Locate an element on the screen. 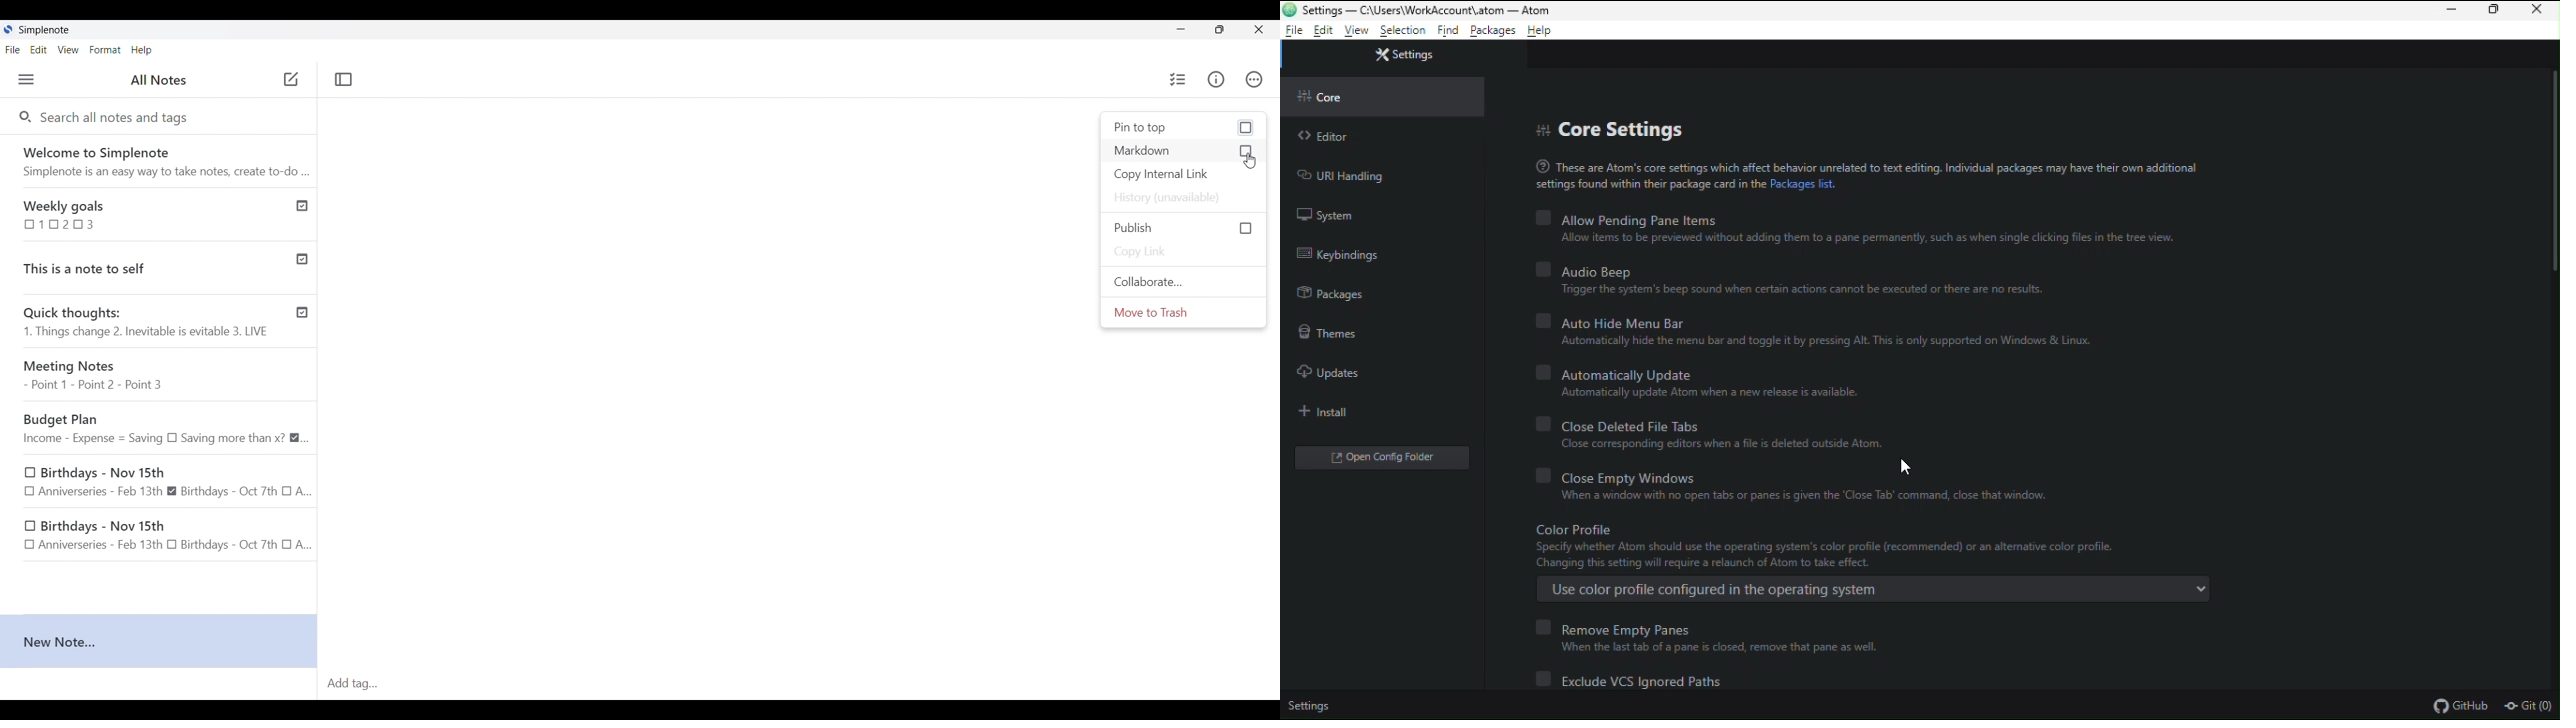 Image resolution: width=2576 pixels, height=728 pixels. Title of left panel is located at coordinates (159, 79).